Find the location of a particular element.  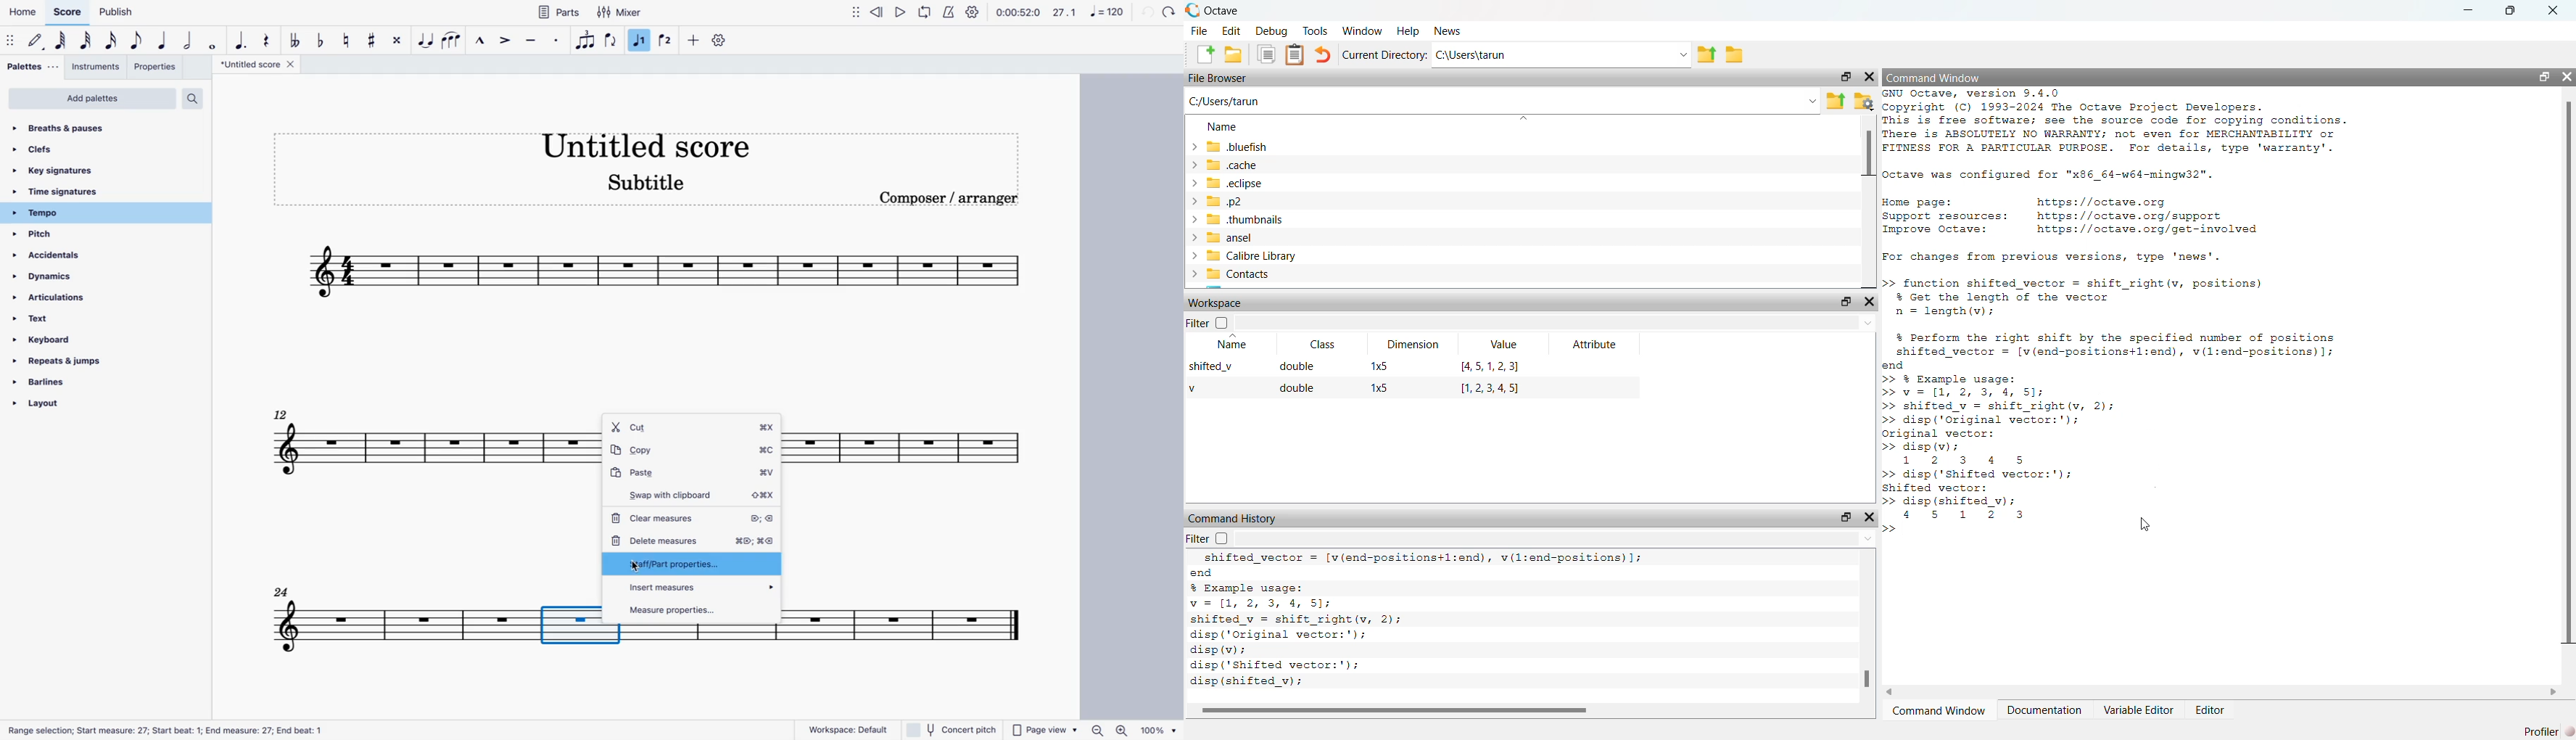

end is located at coordinates (1890, 367).